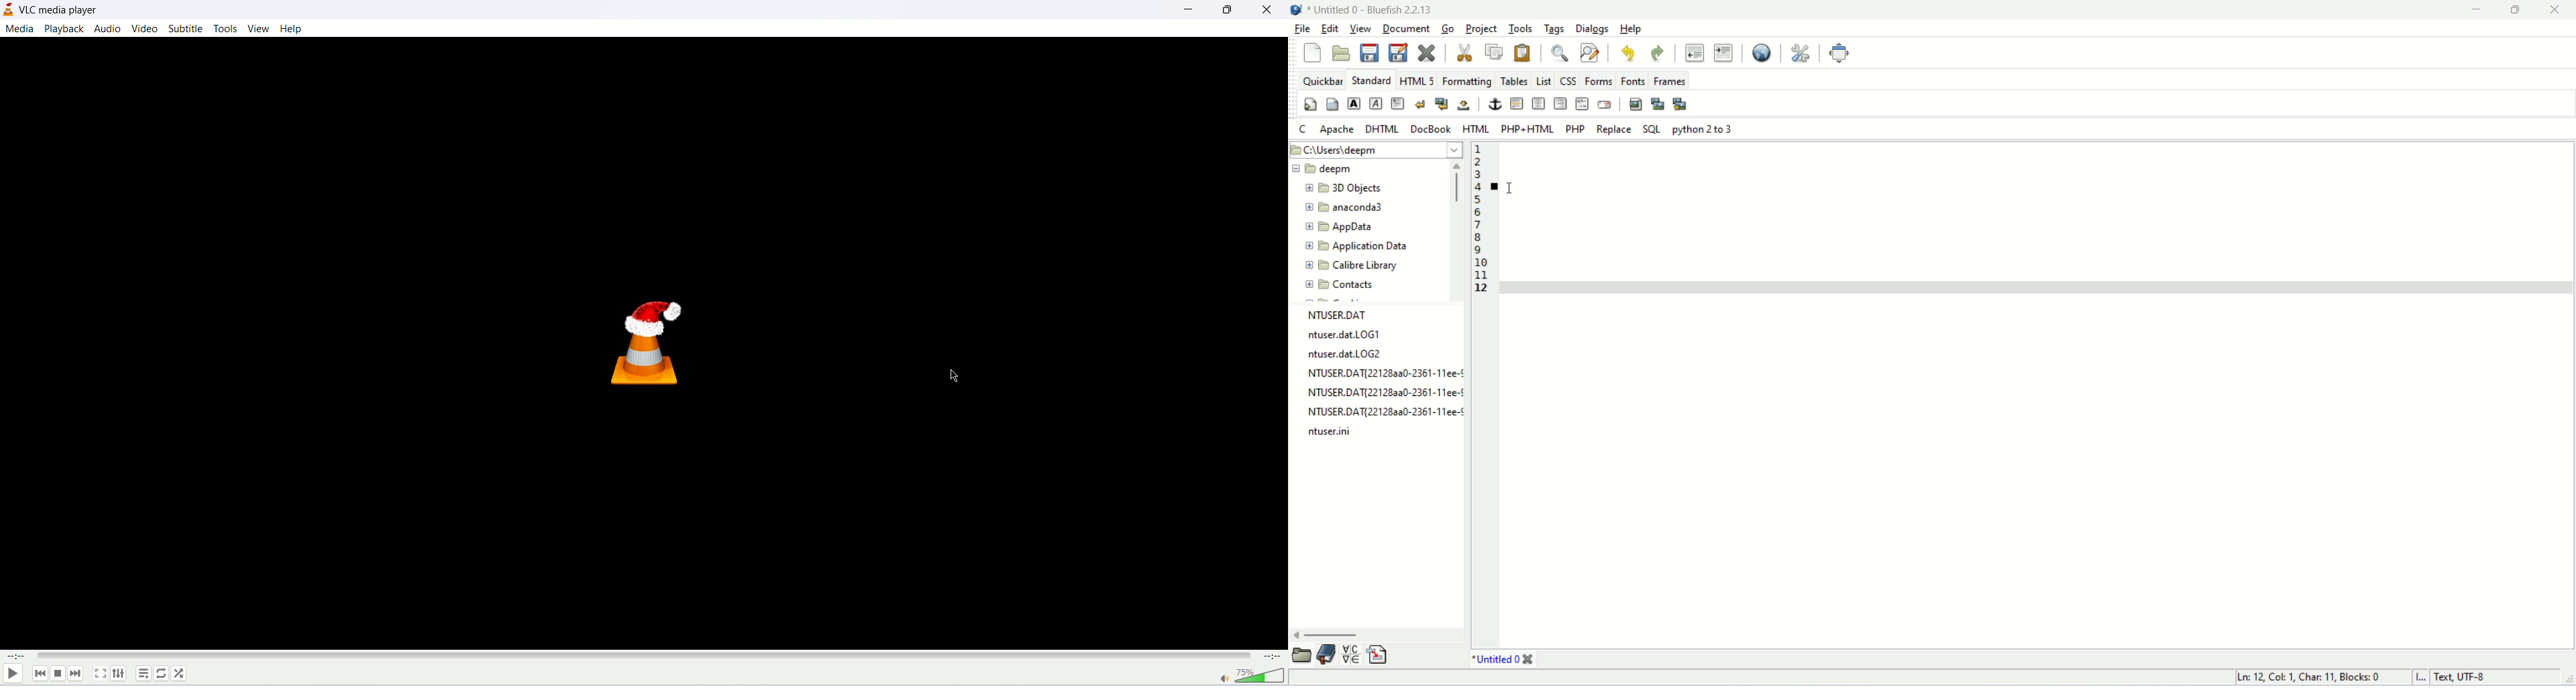  What do you see at coordinates (8, 9) in the screenshot?
I see `logo` at bounding box center [8, 9].